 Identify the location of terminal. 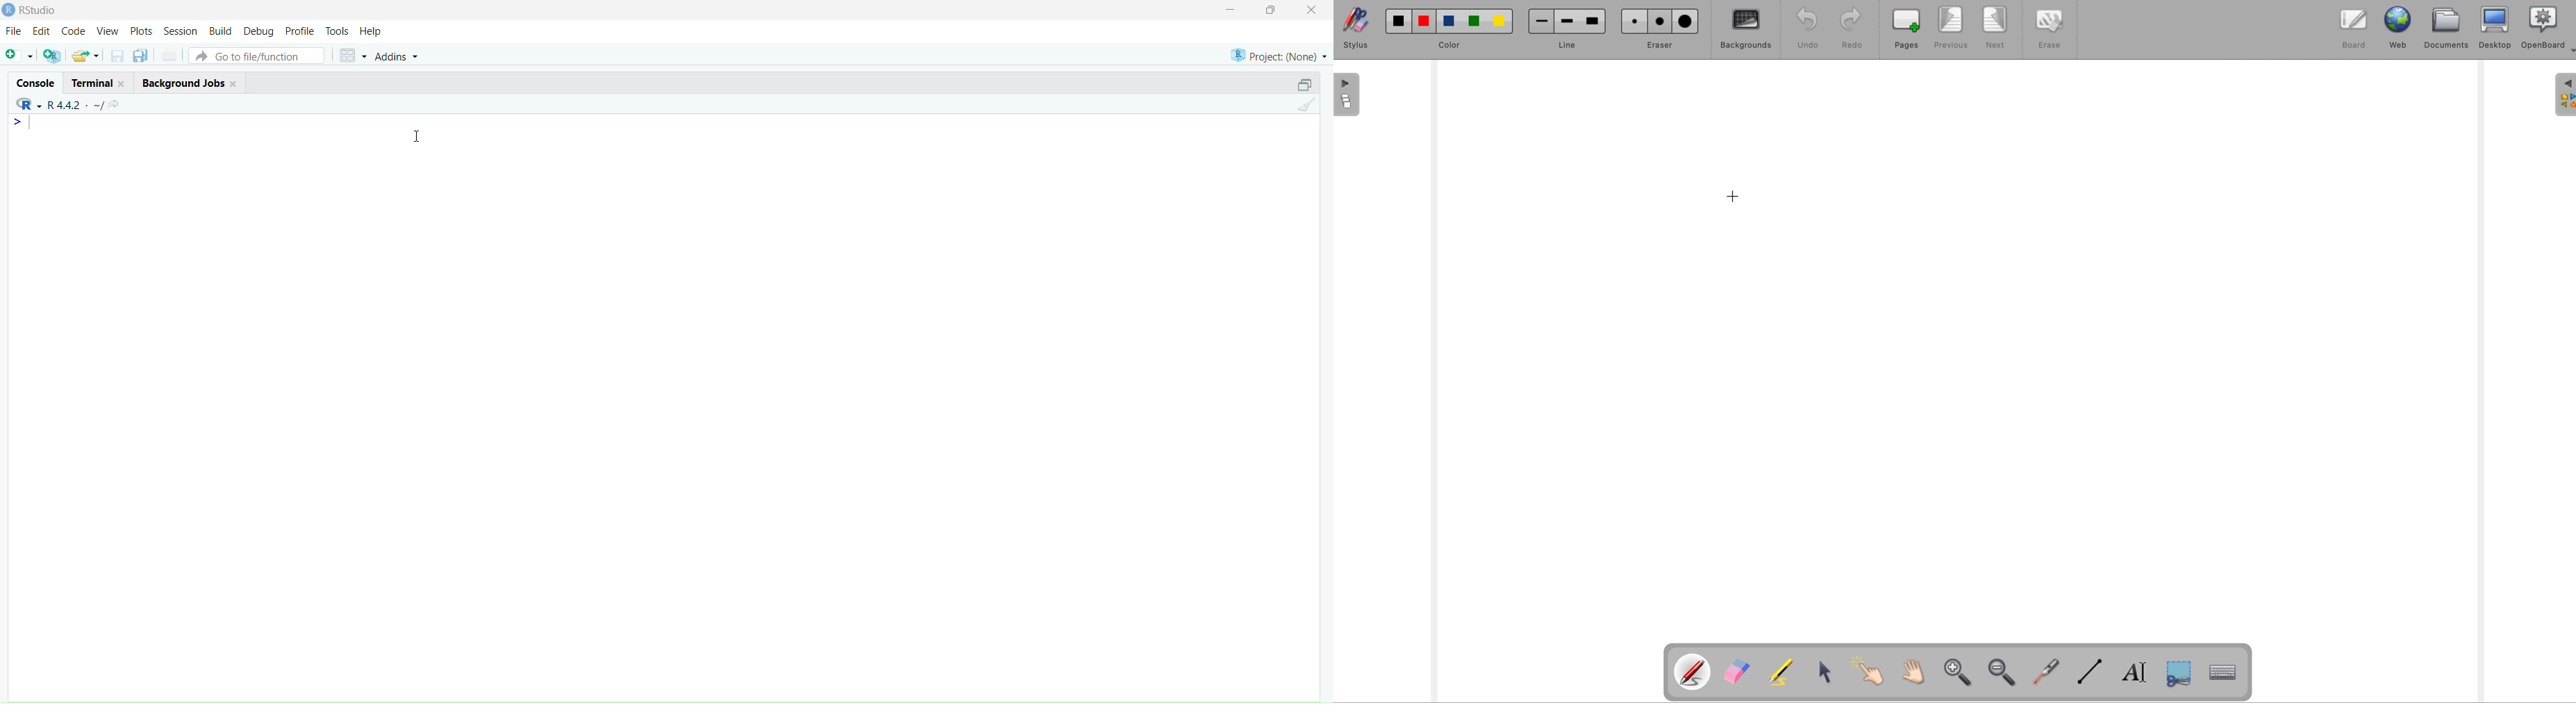
(93, 83).